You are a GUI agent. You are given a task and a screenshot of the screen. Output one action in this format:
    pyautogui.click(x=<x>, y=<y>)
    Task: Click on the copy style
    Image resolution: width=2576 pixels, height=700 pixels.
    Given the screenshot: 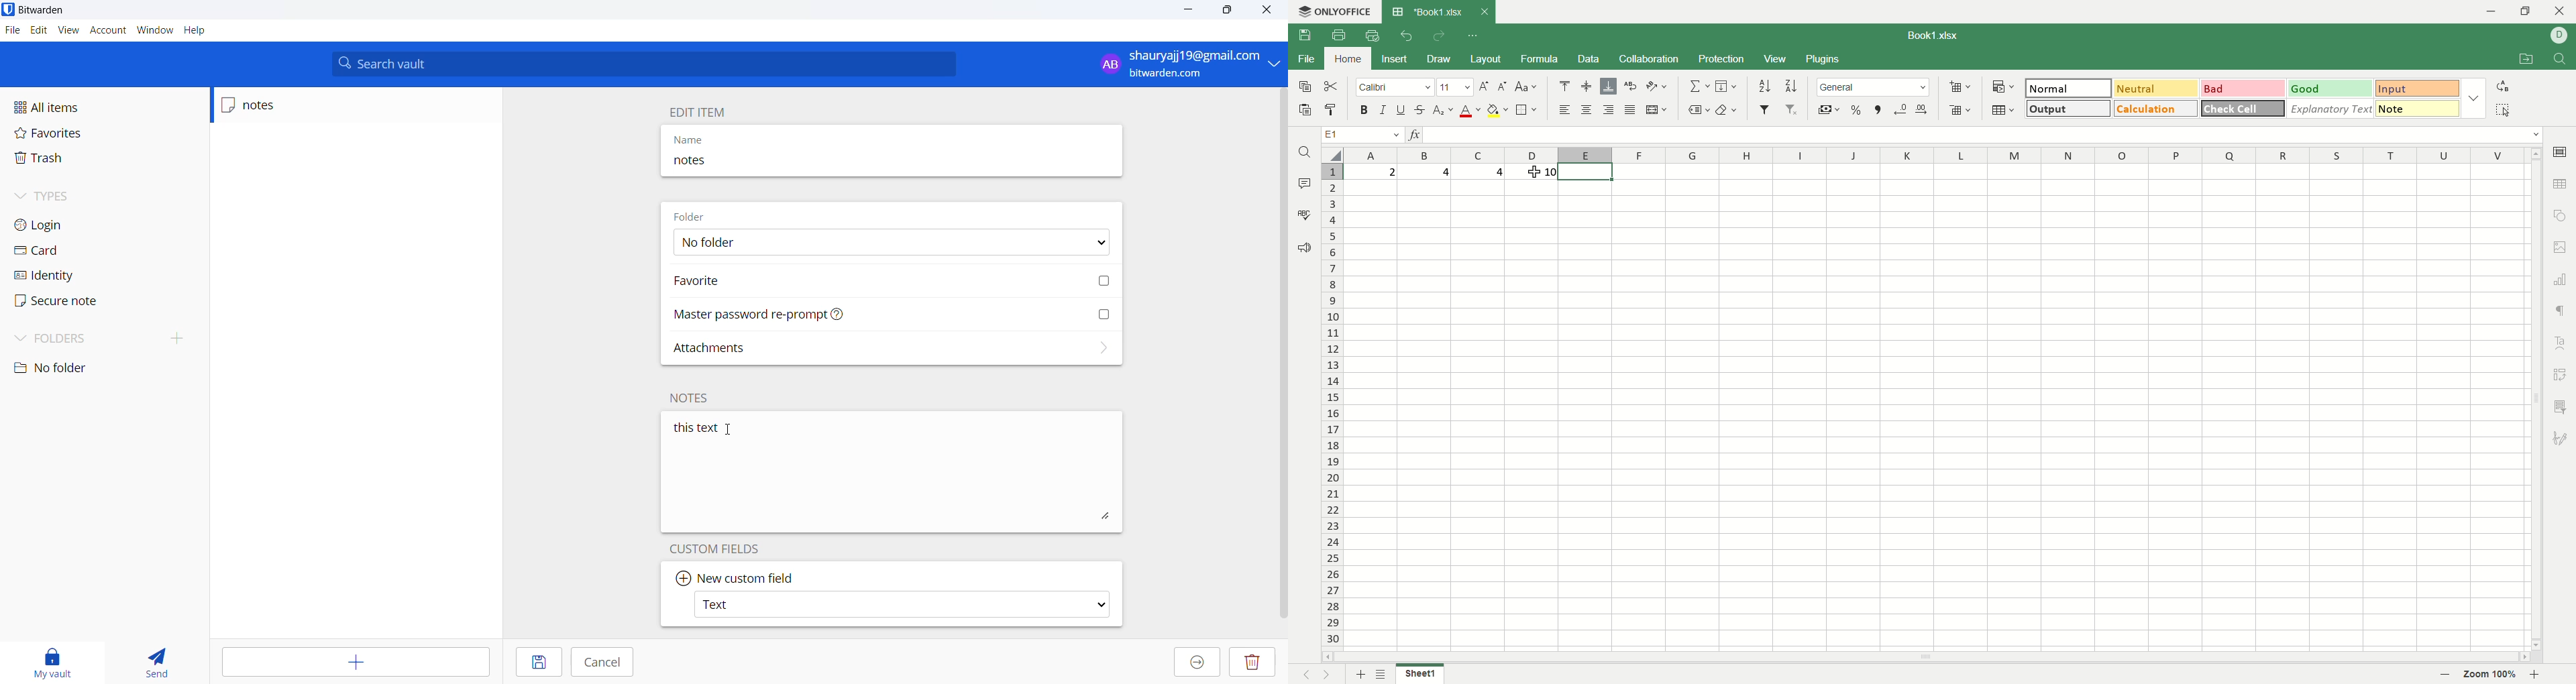 What is the action you would take?
    pyautogui.click(x=1333, y=109)
    